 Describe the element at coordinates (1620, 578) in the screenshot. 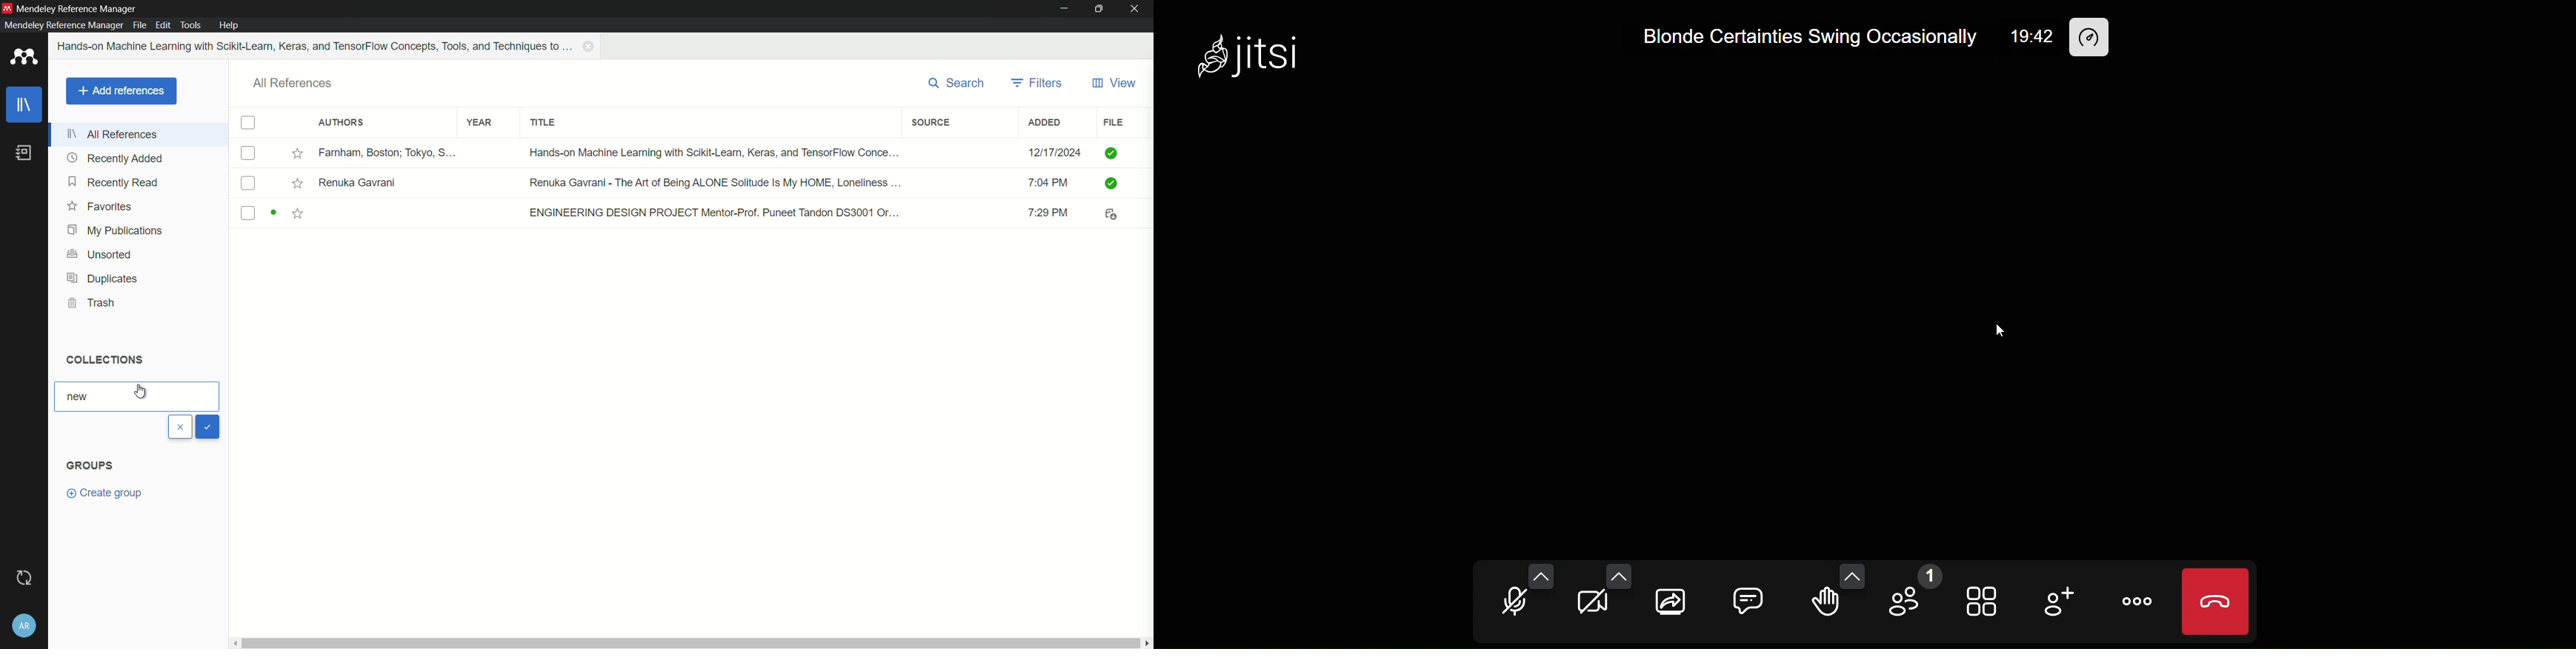

I see `more camera option` at that location.